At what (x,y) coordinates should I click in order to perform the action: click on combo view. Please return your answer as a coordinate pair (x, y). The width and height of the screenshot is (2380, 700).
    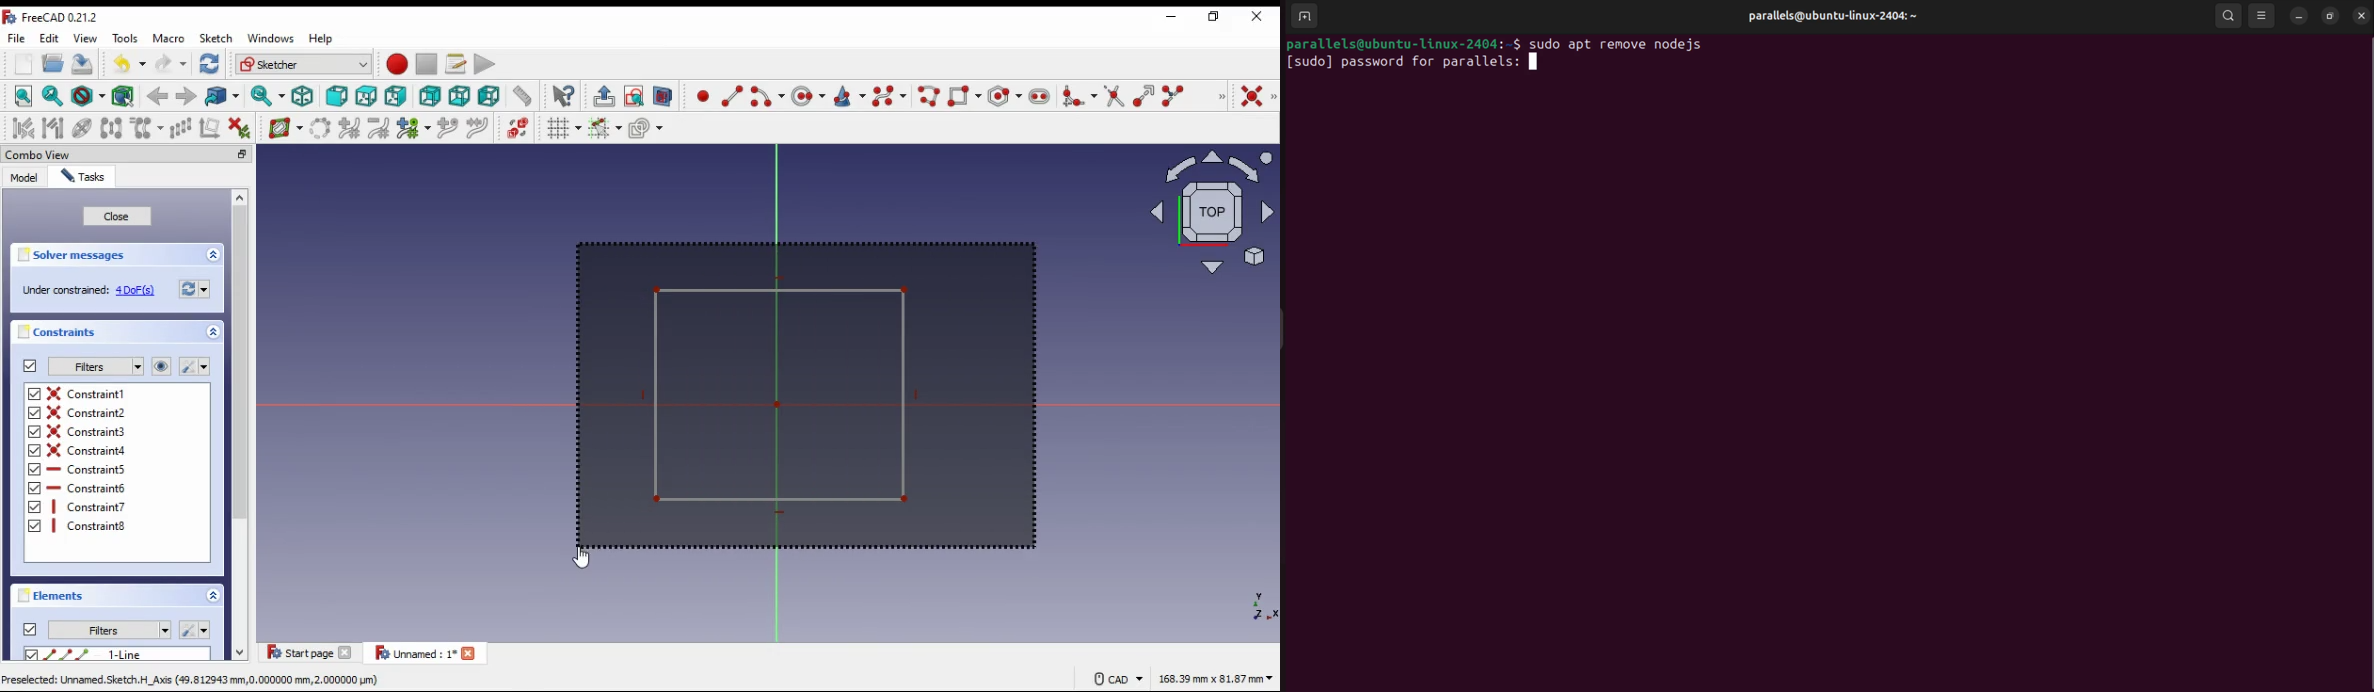
    Looking at the image, I should click on (39, 154).